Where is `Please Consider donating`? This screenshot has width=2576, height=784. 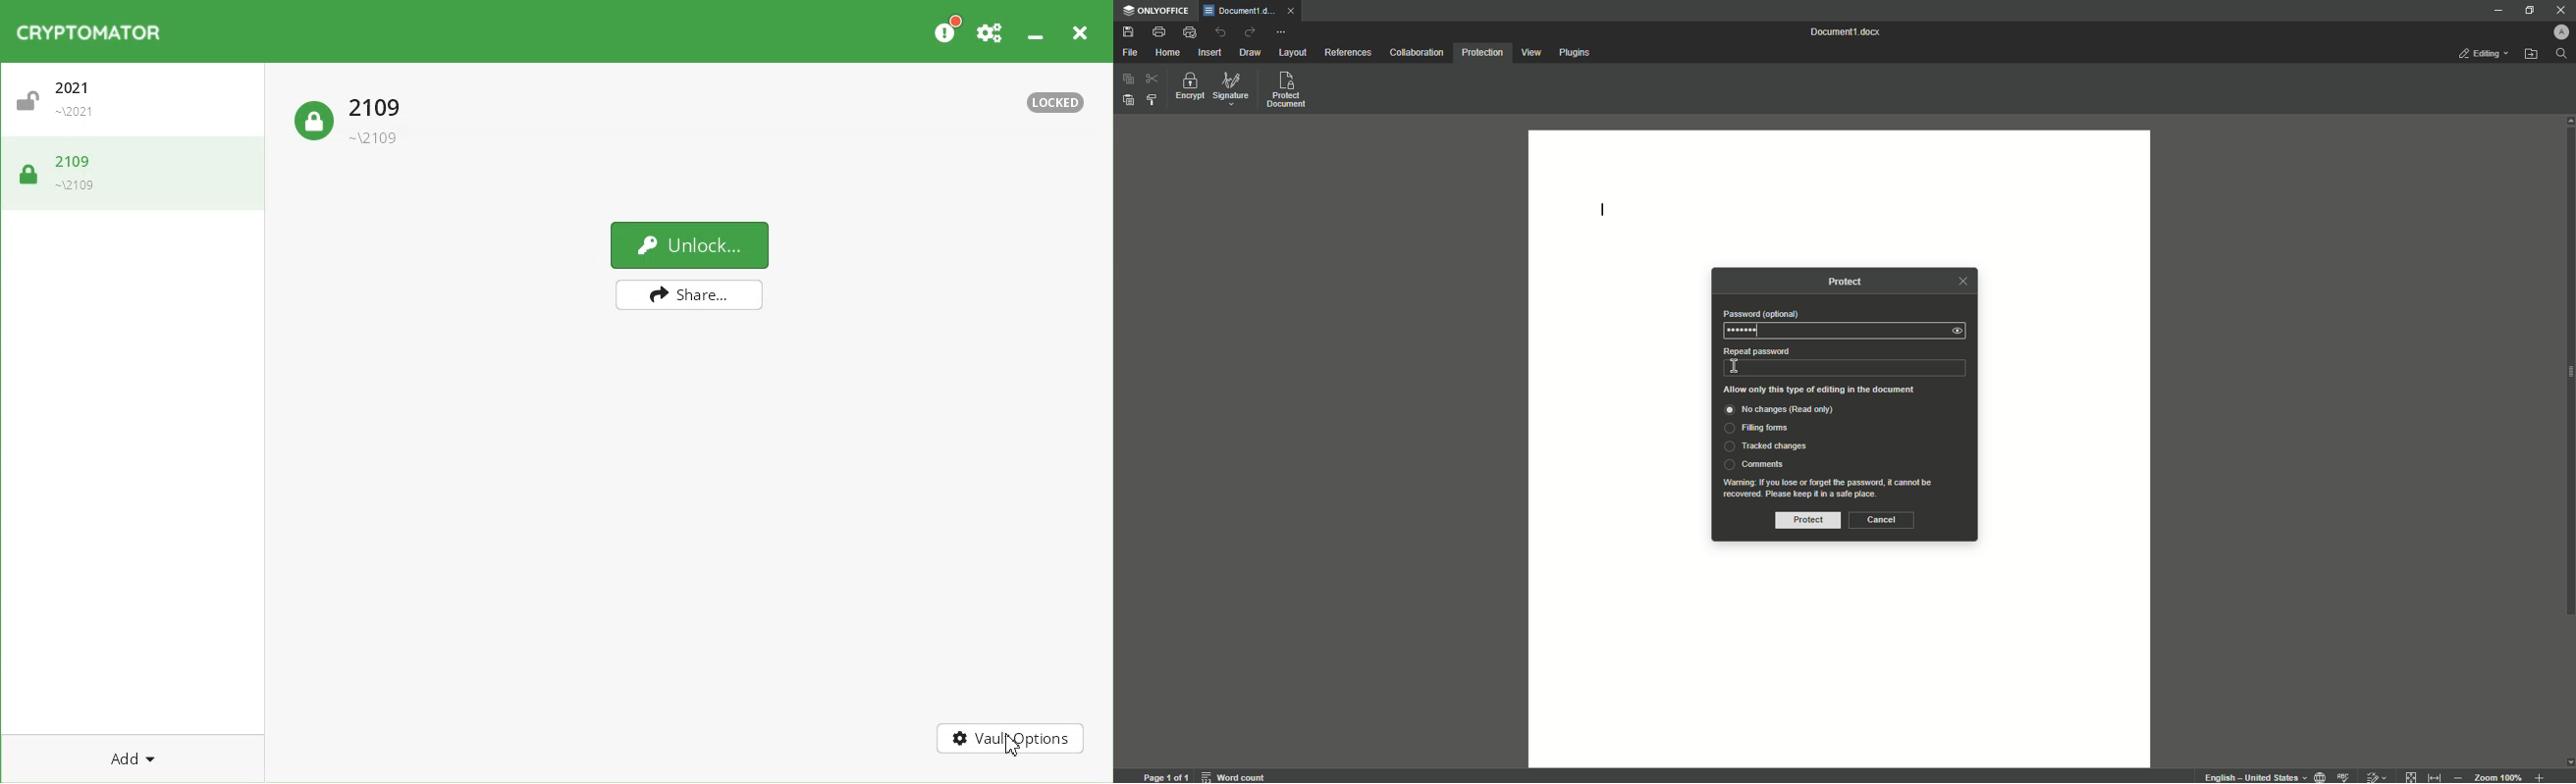
Please Consider donating is located at coordinates (947, 30).